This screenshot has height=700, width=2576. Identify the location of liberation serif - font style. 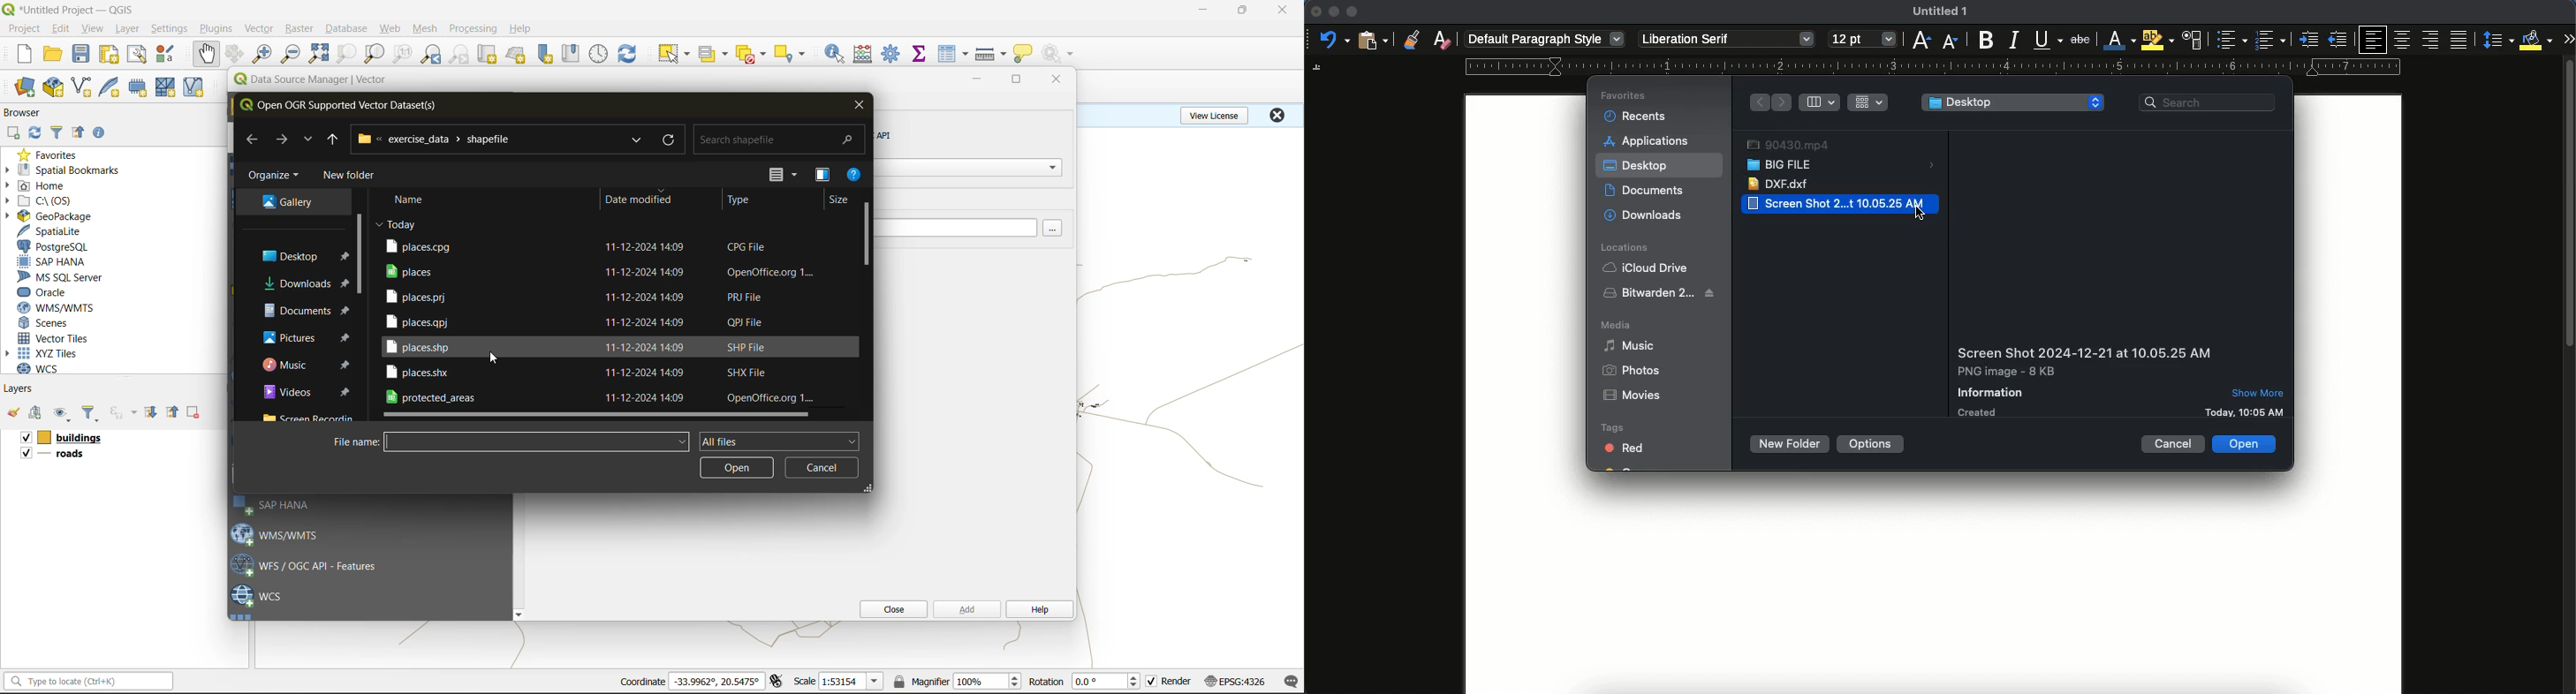
(1727, 40).